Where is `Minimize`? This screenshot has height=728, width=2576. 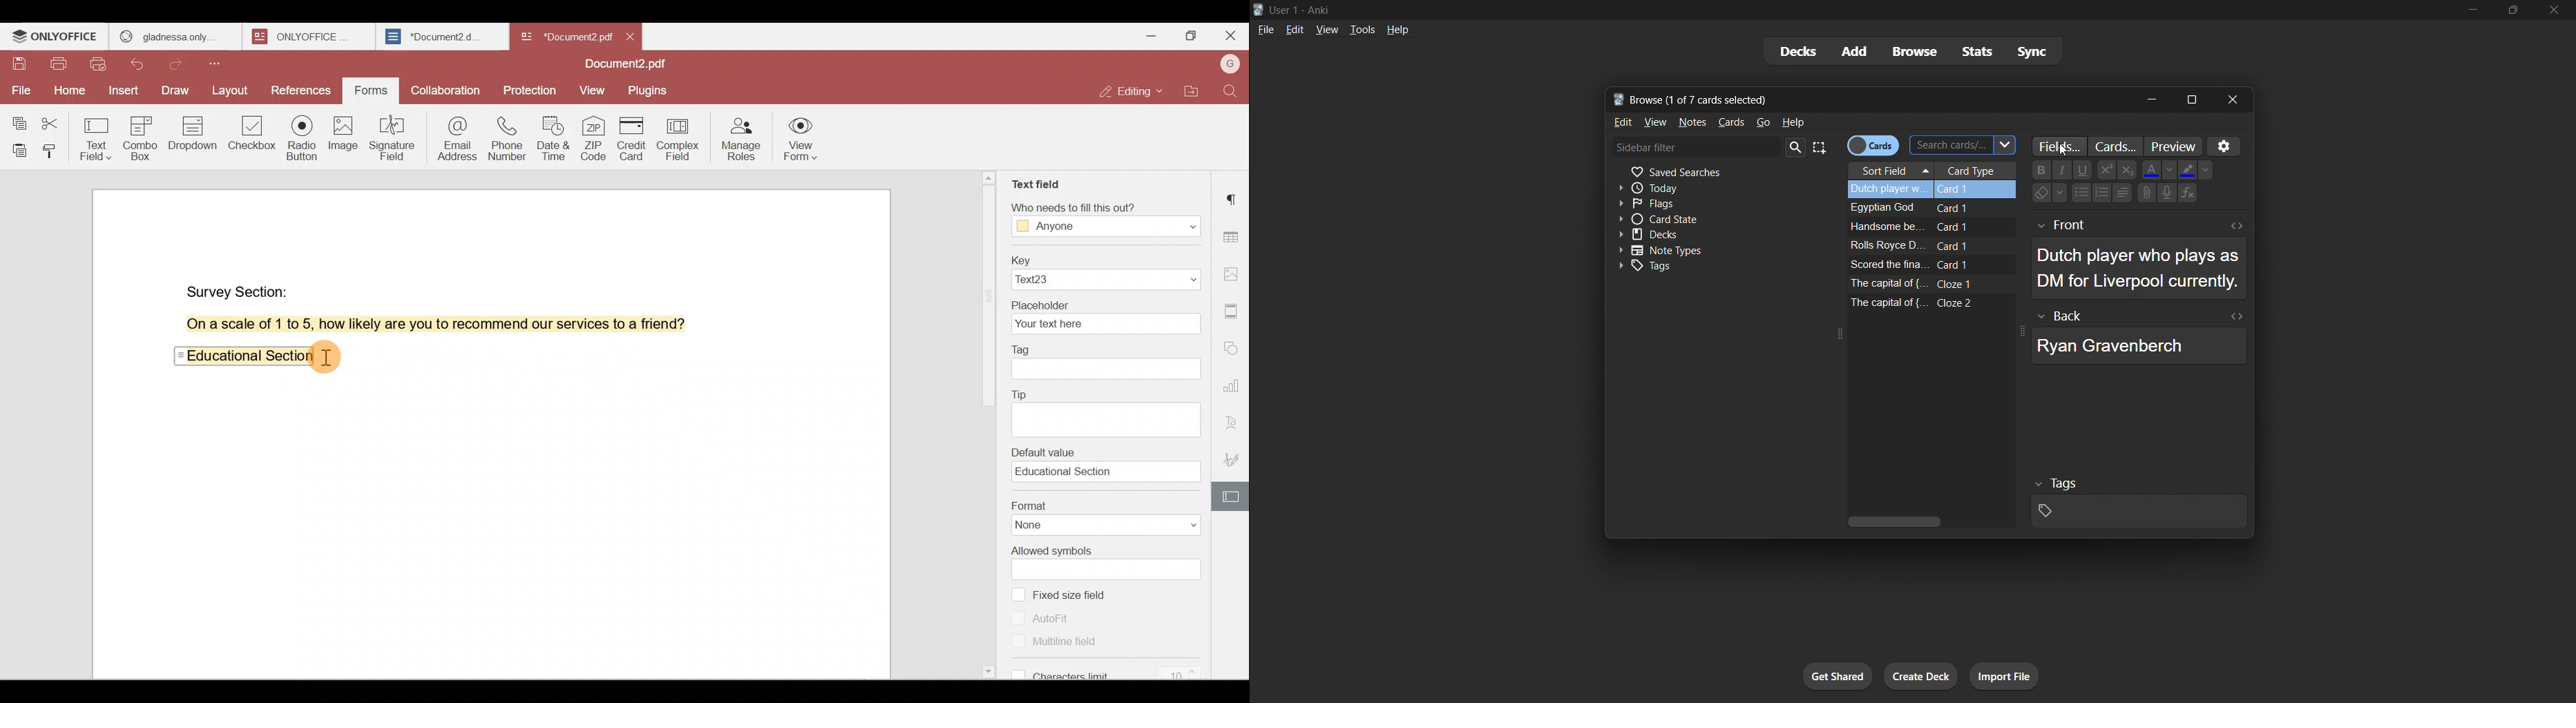
Minimize is located at coordinates (1148, 34).